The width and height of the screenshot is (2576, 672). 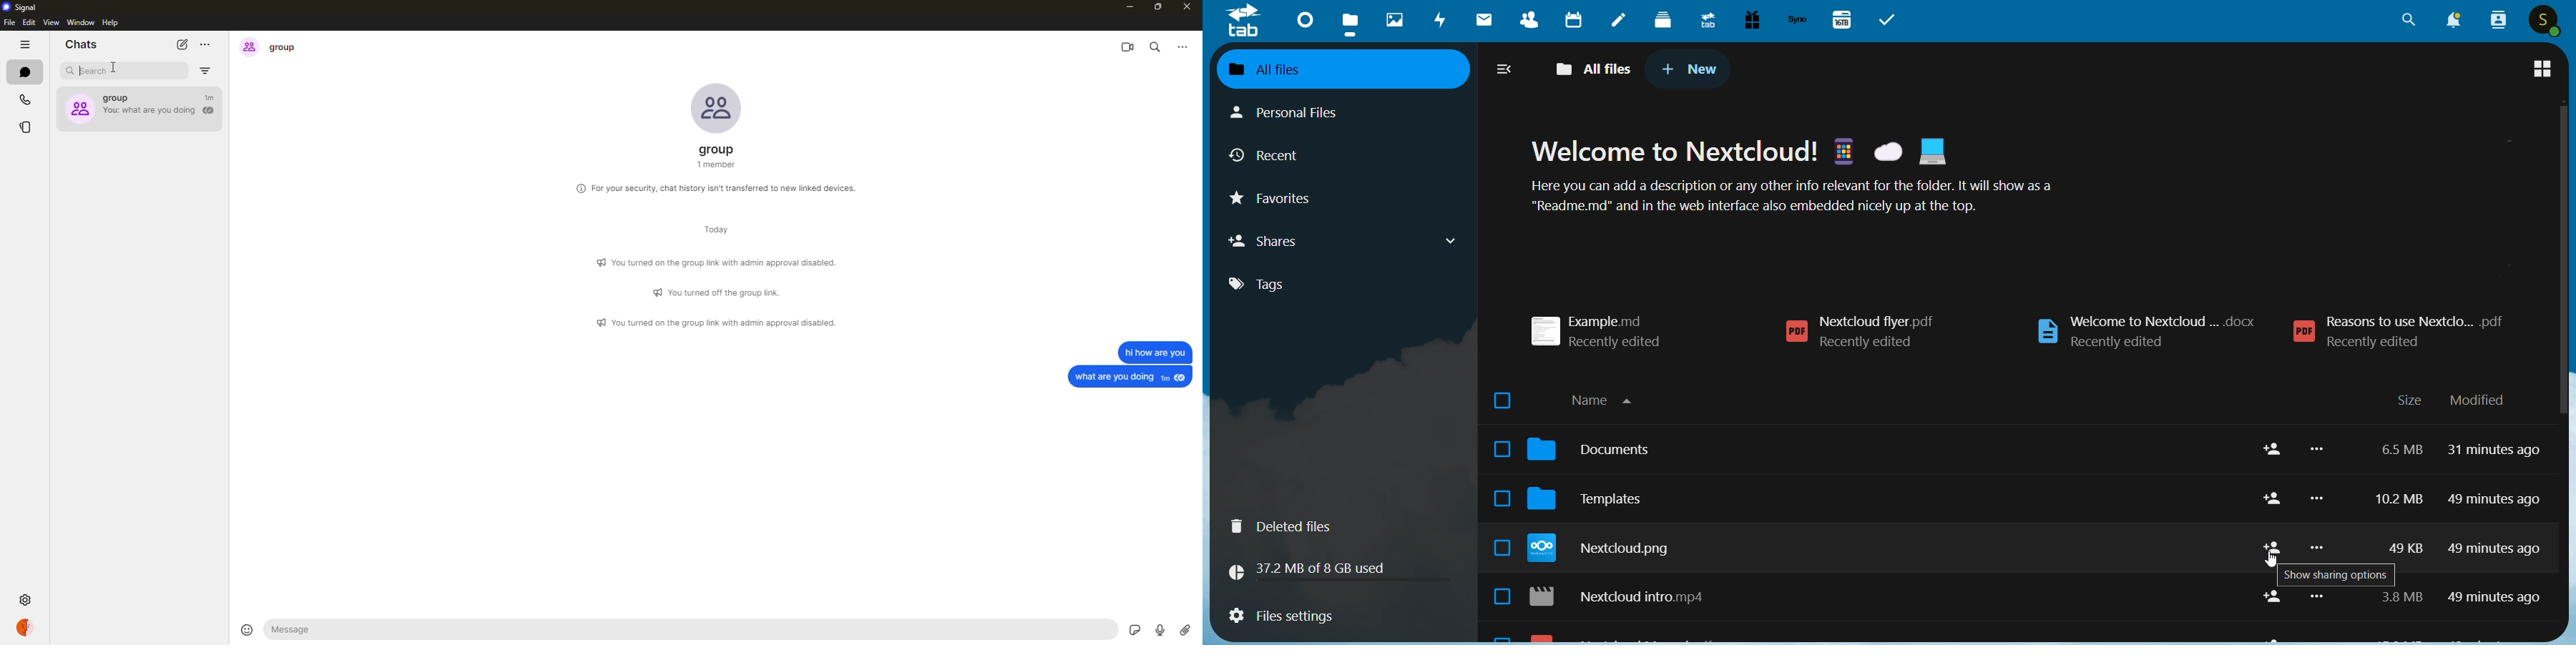 I want to click on all files, so click(x=1331, y=68).